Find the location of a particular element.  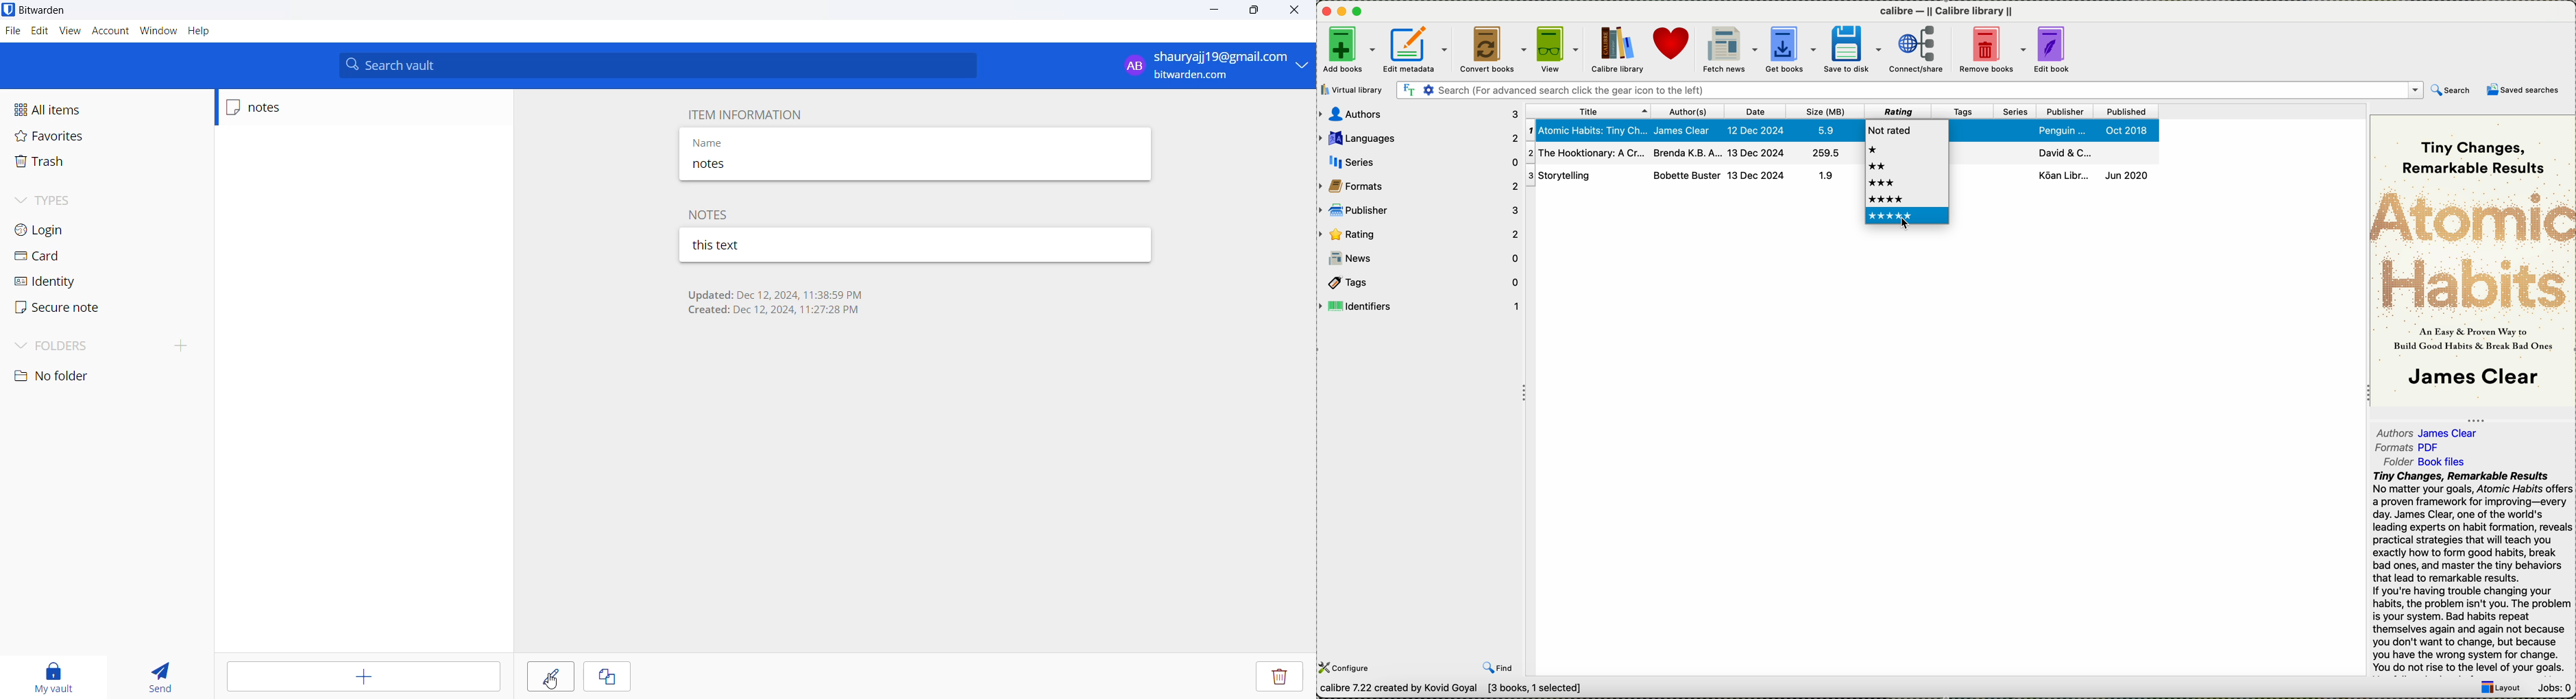

saved searches is located at coordinates (2527, 90).